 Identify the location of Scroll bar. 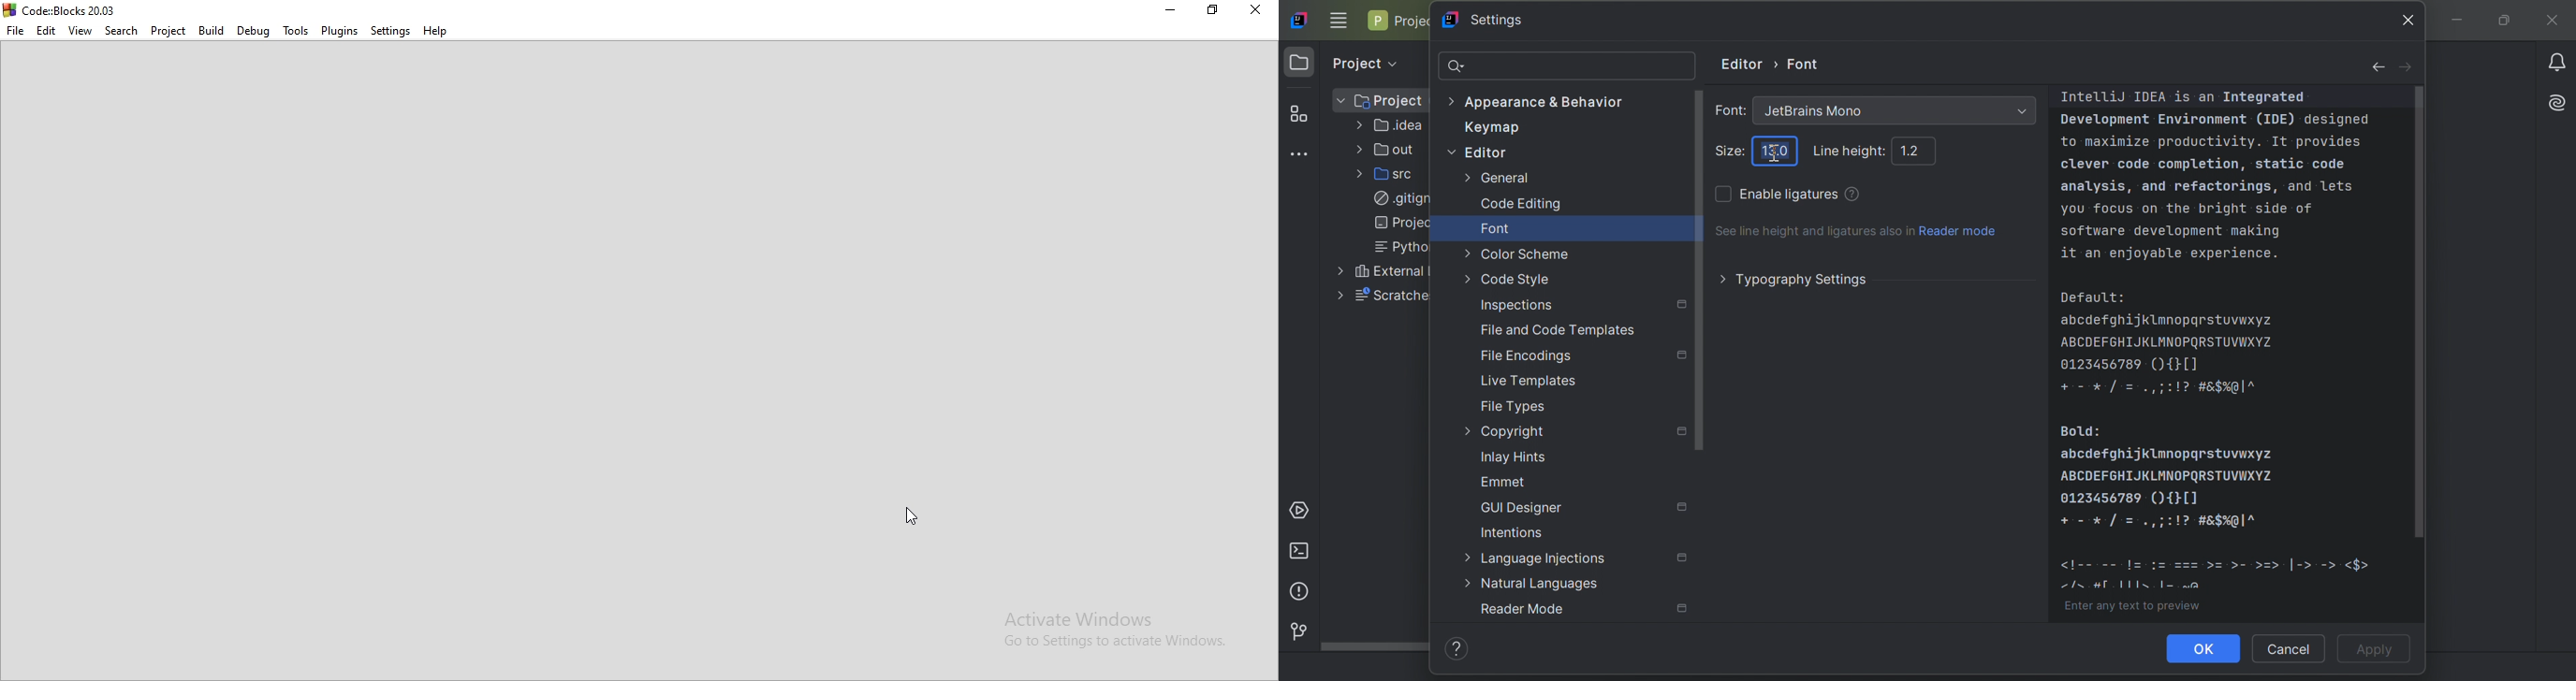
(1700, 270).